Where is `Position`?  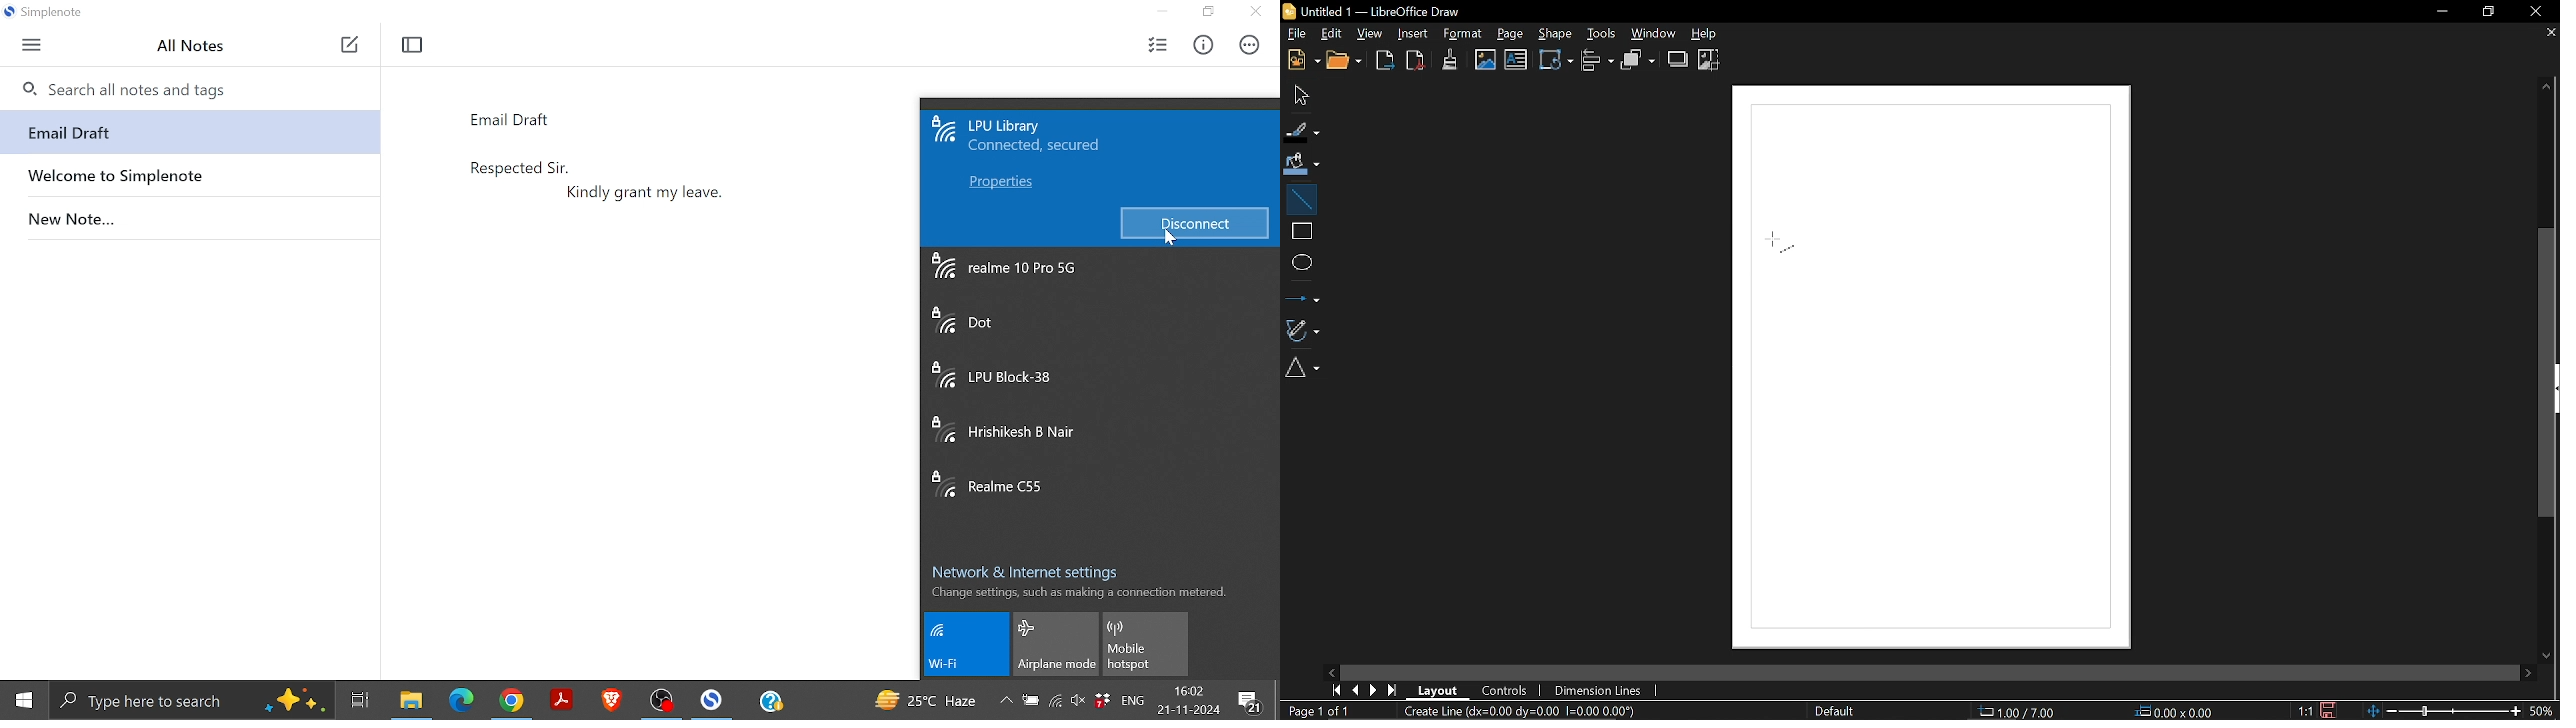
Position is located at coordinates (2022, 711).